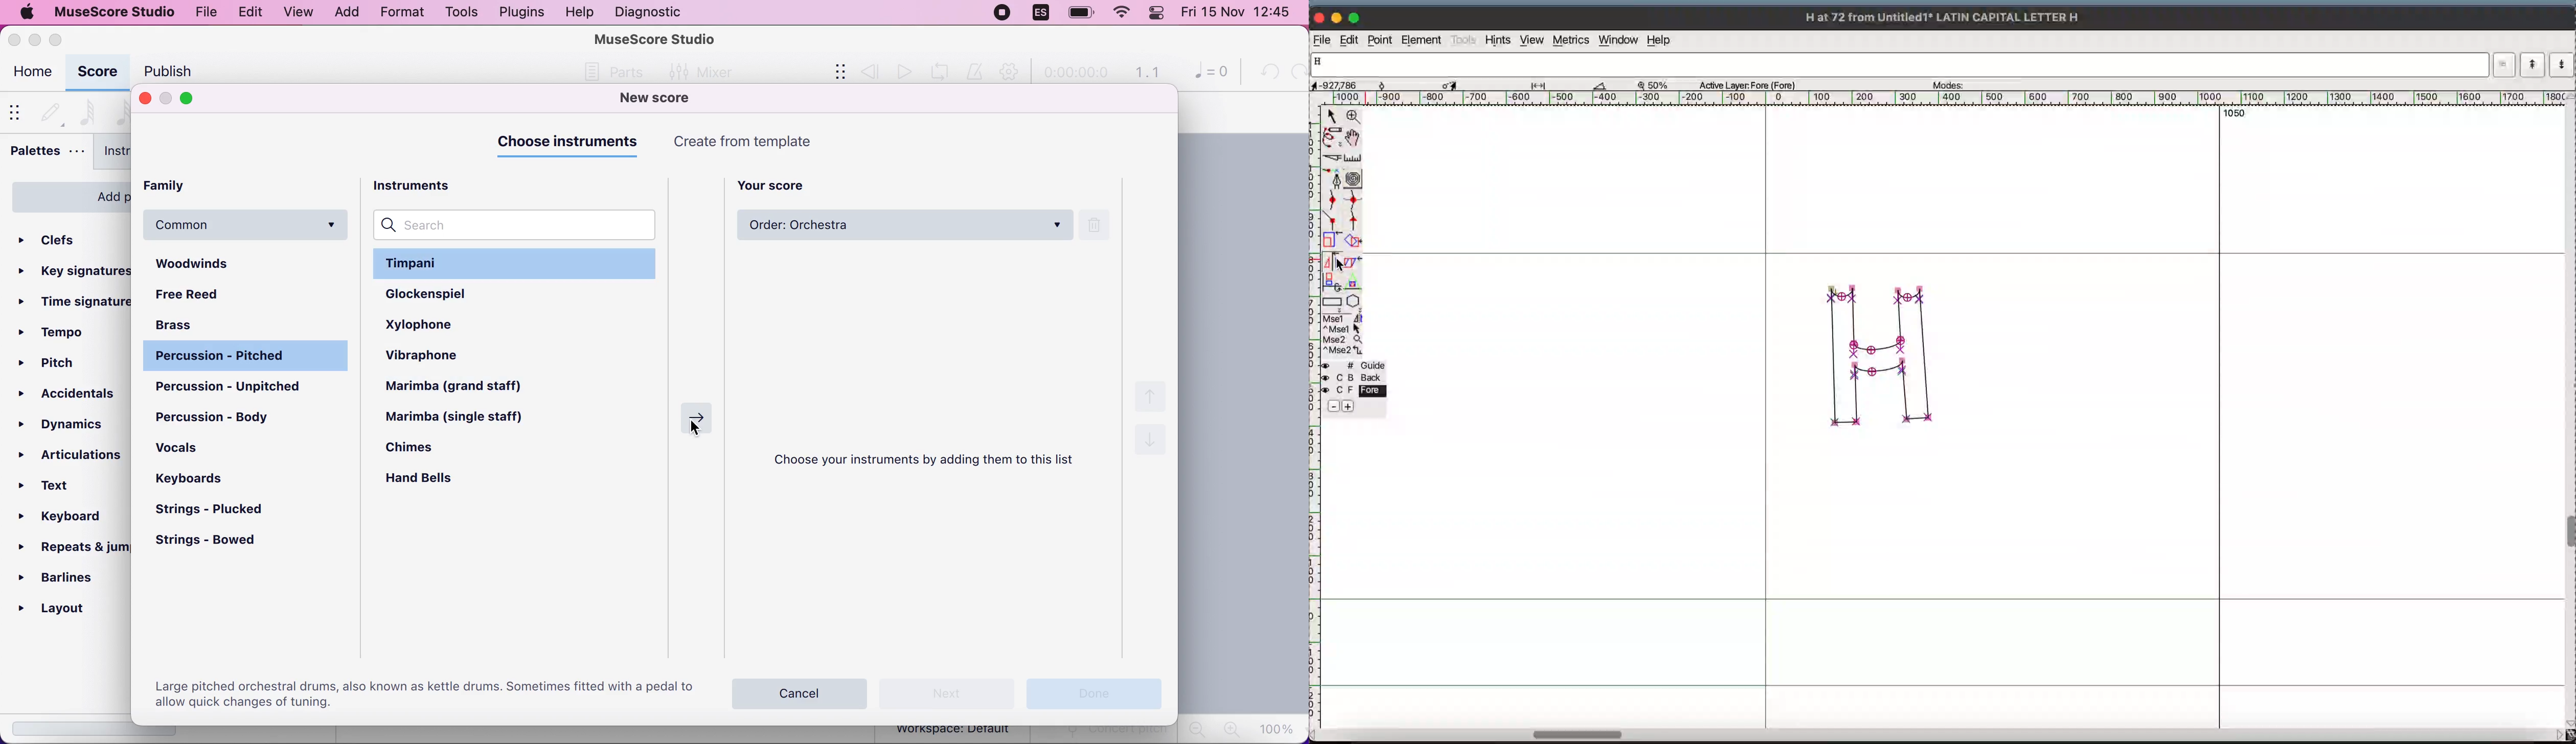 The width and height of the screenshot is (2576, 756). I want to click on choose your instruments by adding them to this list, so click(931, 461).